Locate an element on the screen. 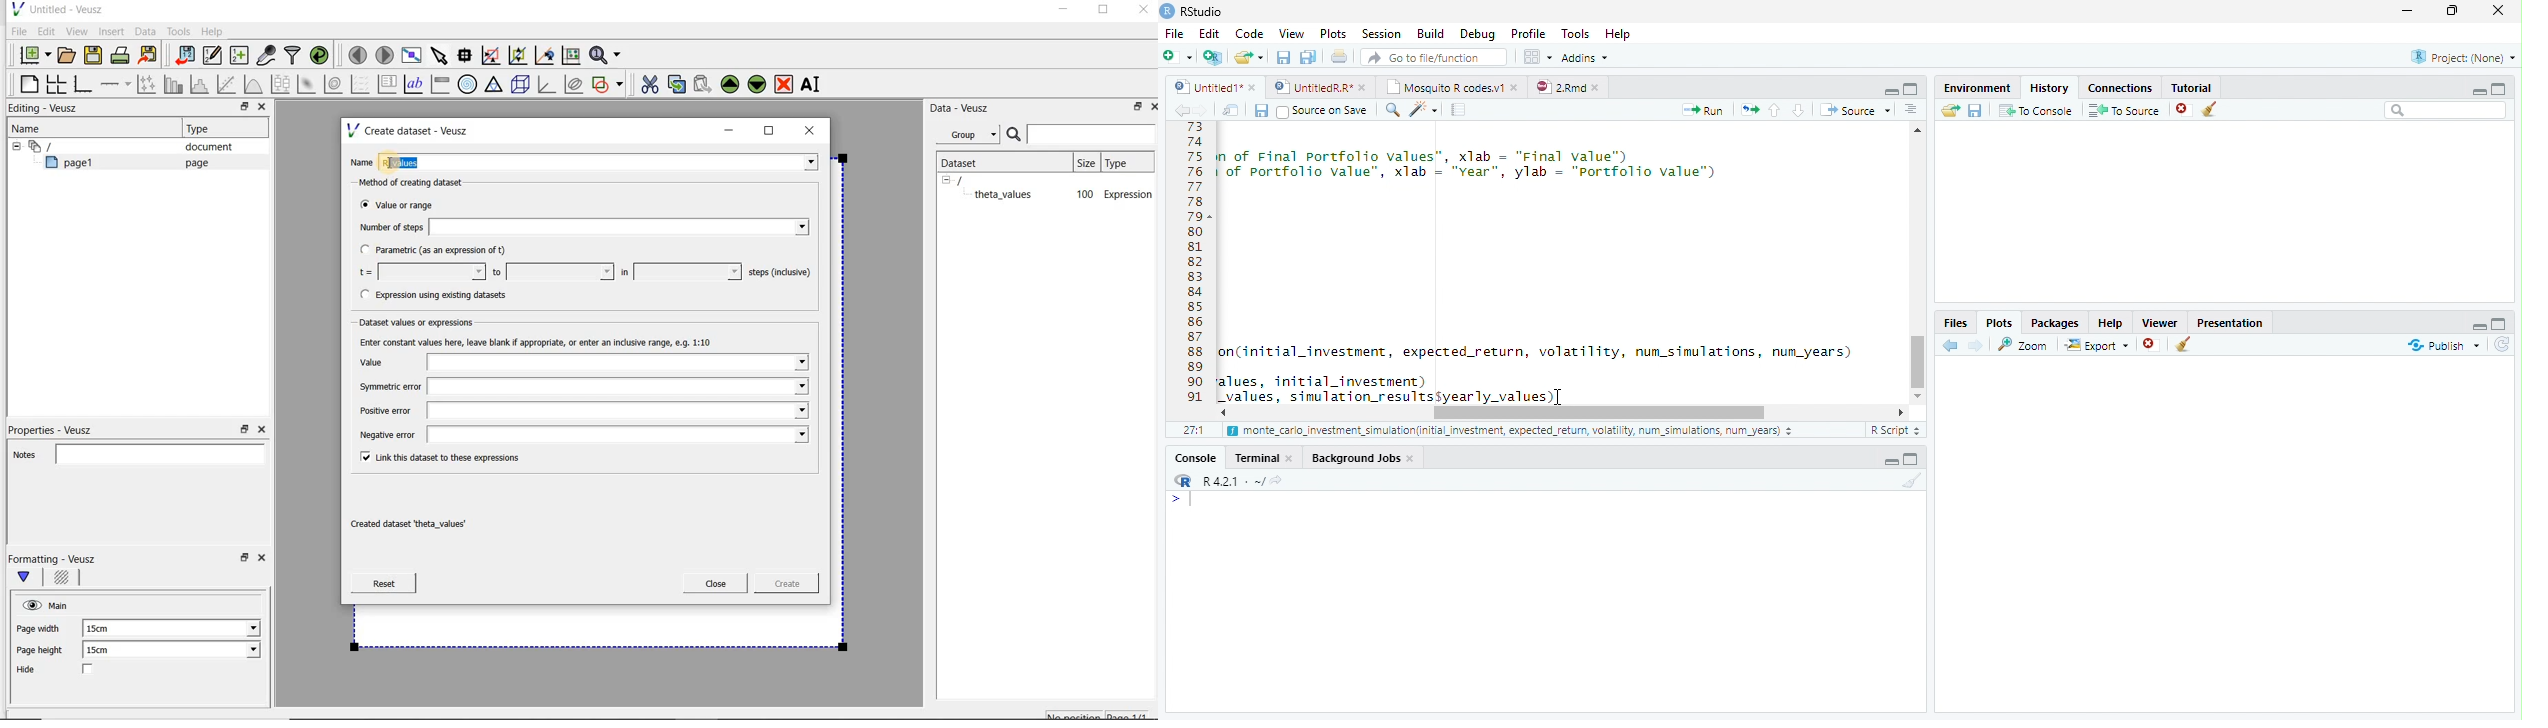 The width and height of the screenshot is (2548, 728). Tools is located at coordinates (177, 32).